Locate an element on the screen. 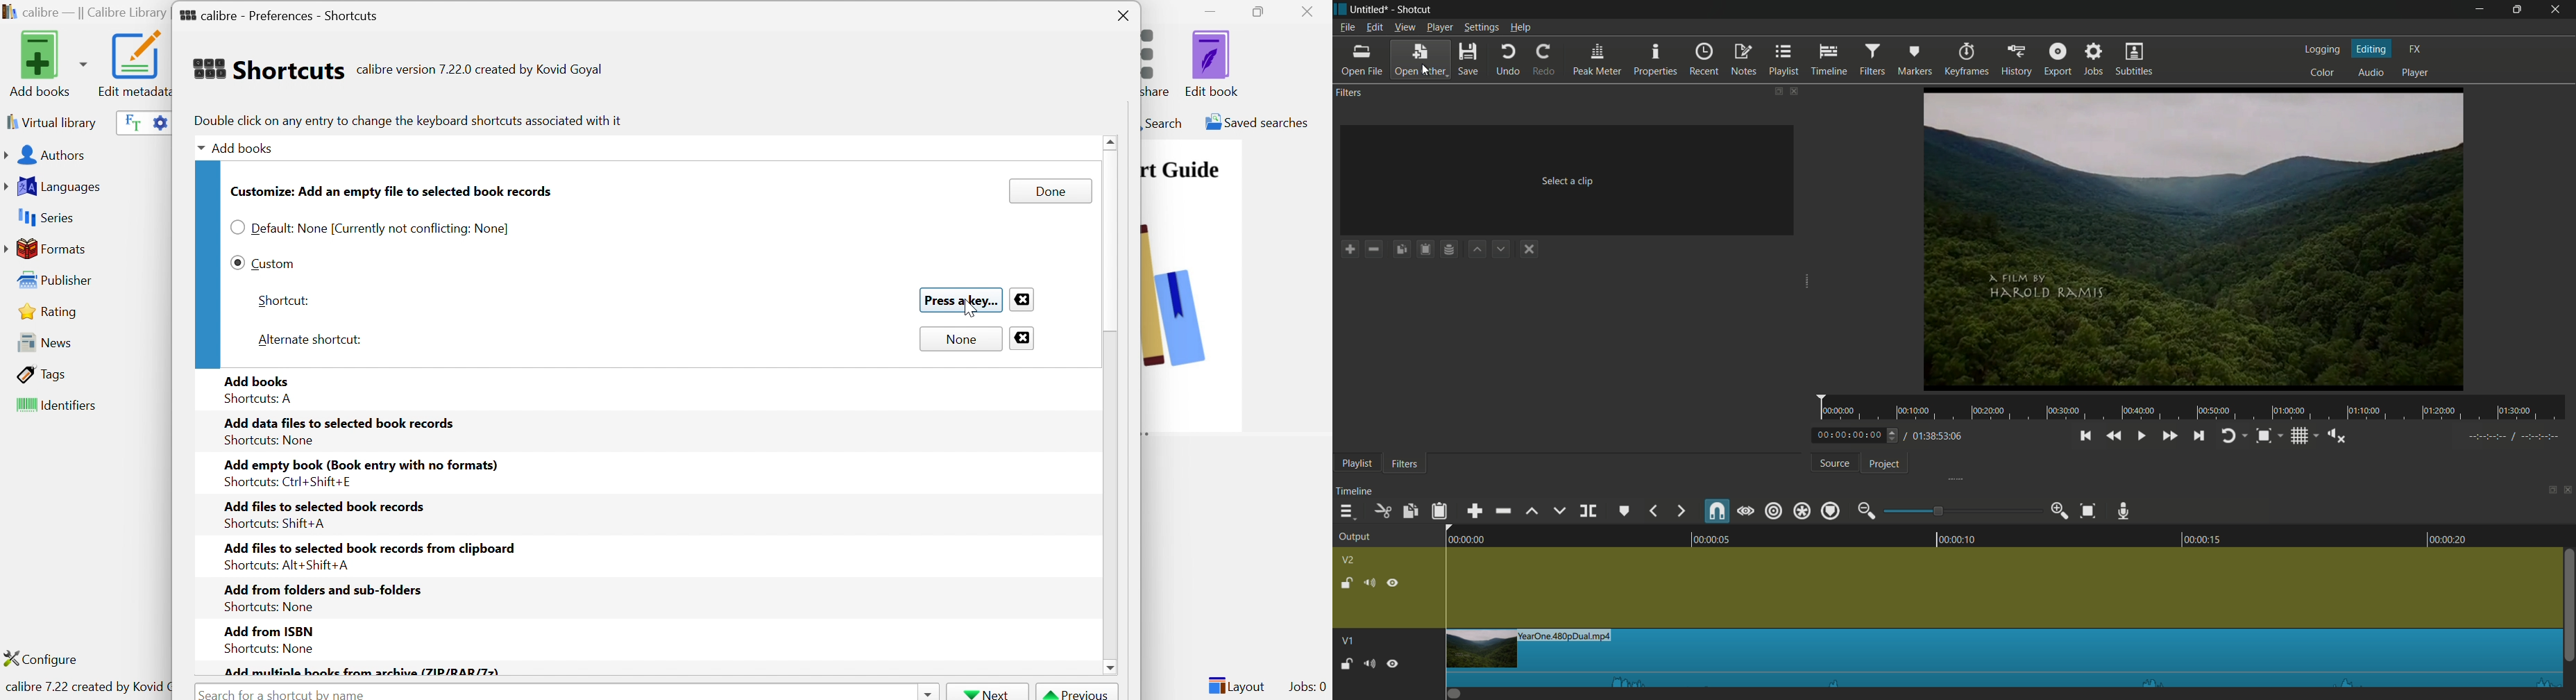 The image size is (2576, 700). Add books is located at coordinates (246, 147).